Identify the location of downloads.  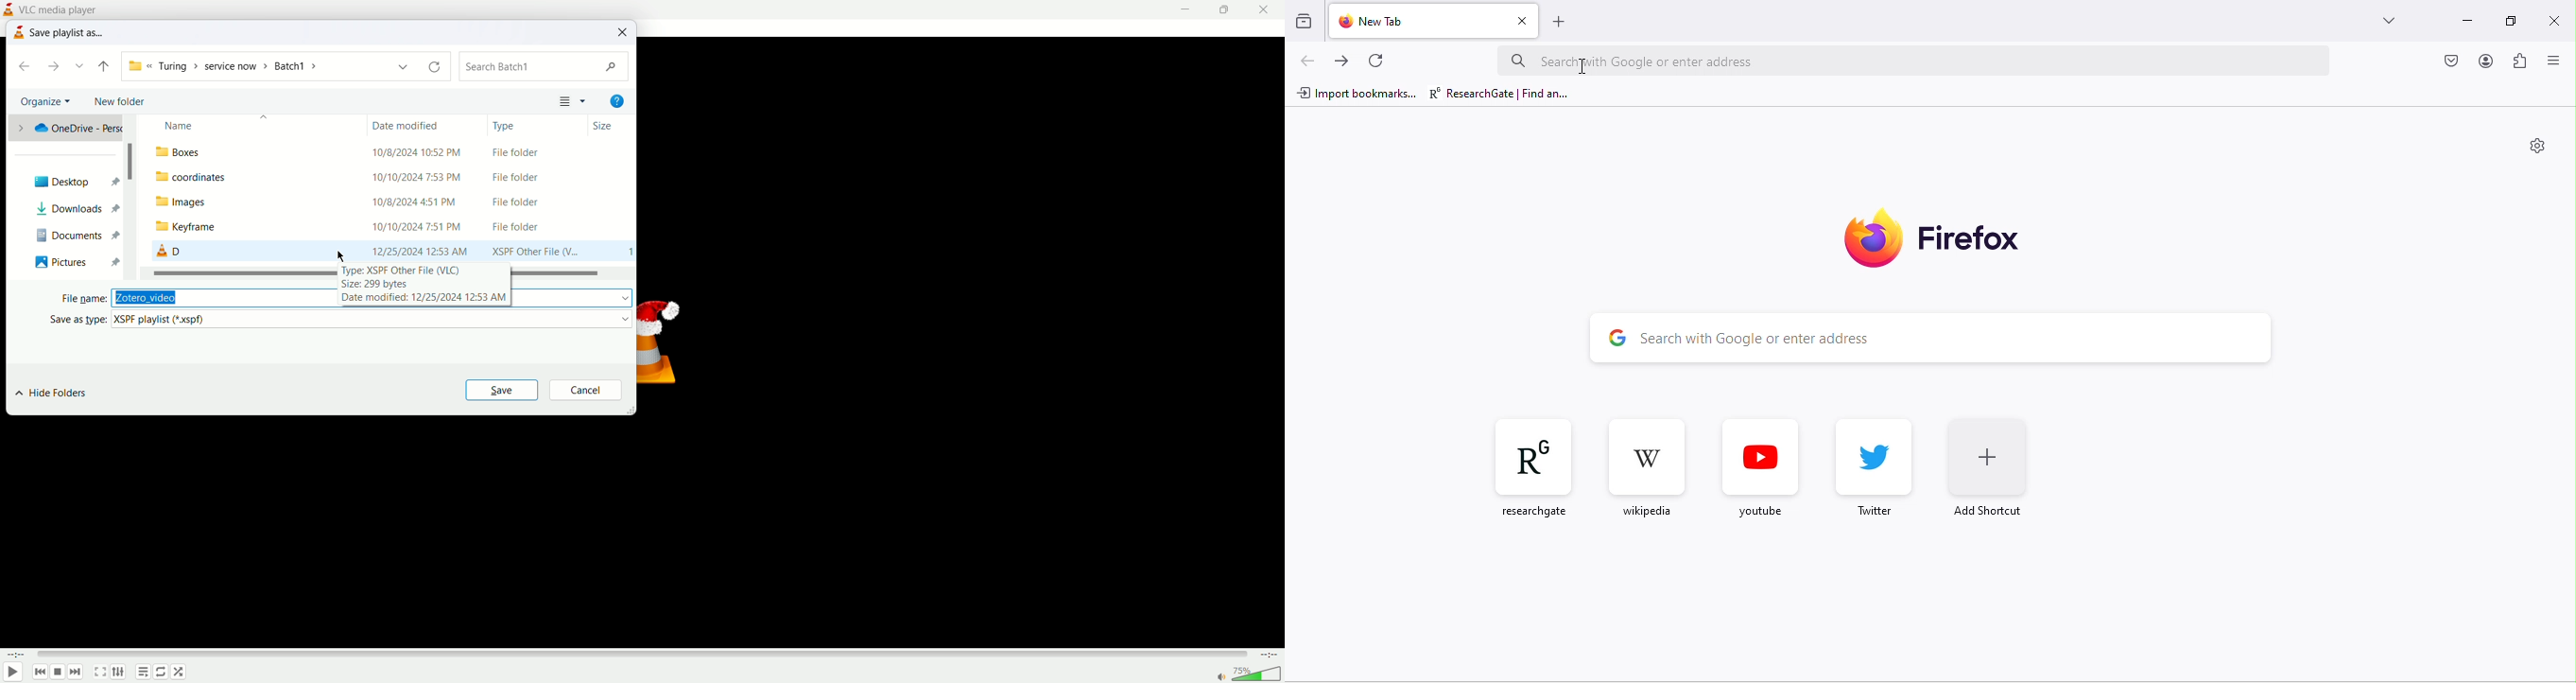
(61, 209).